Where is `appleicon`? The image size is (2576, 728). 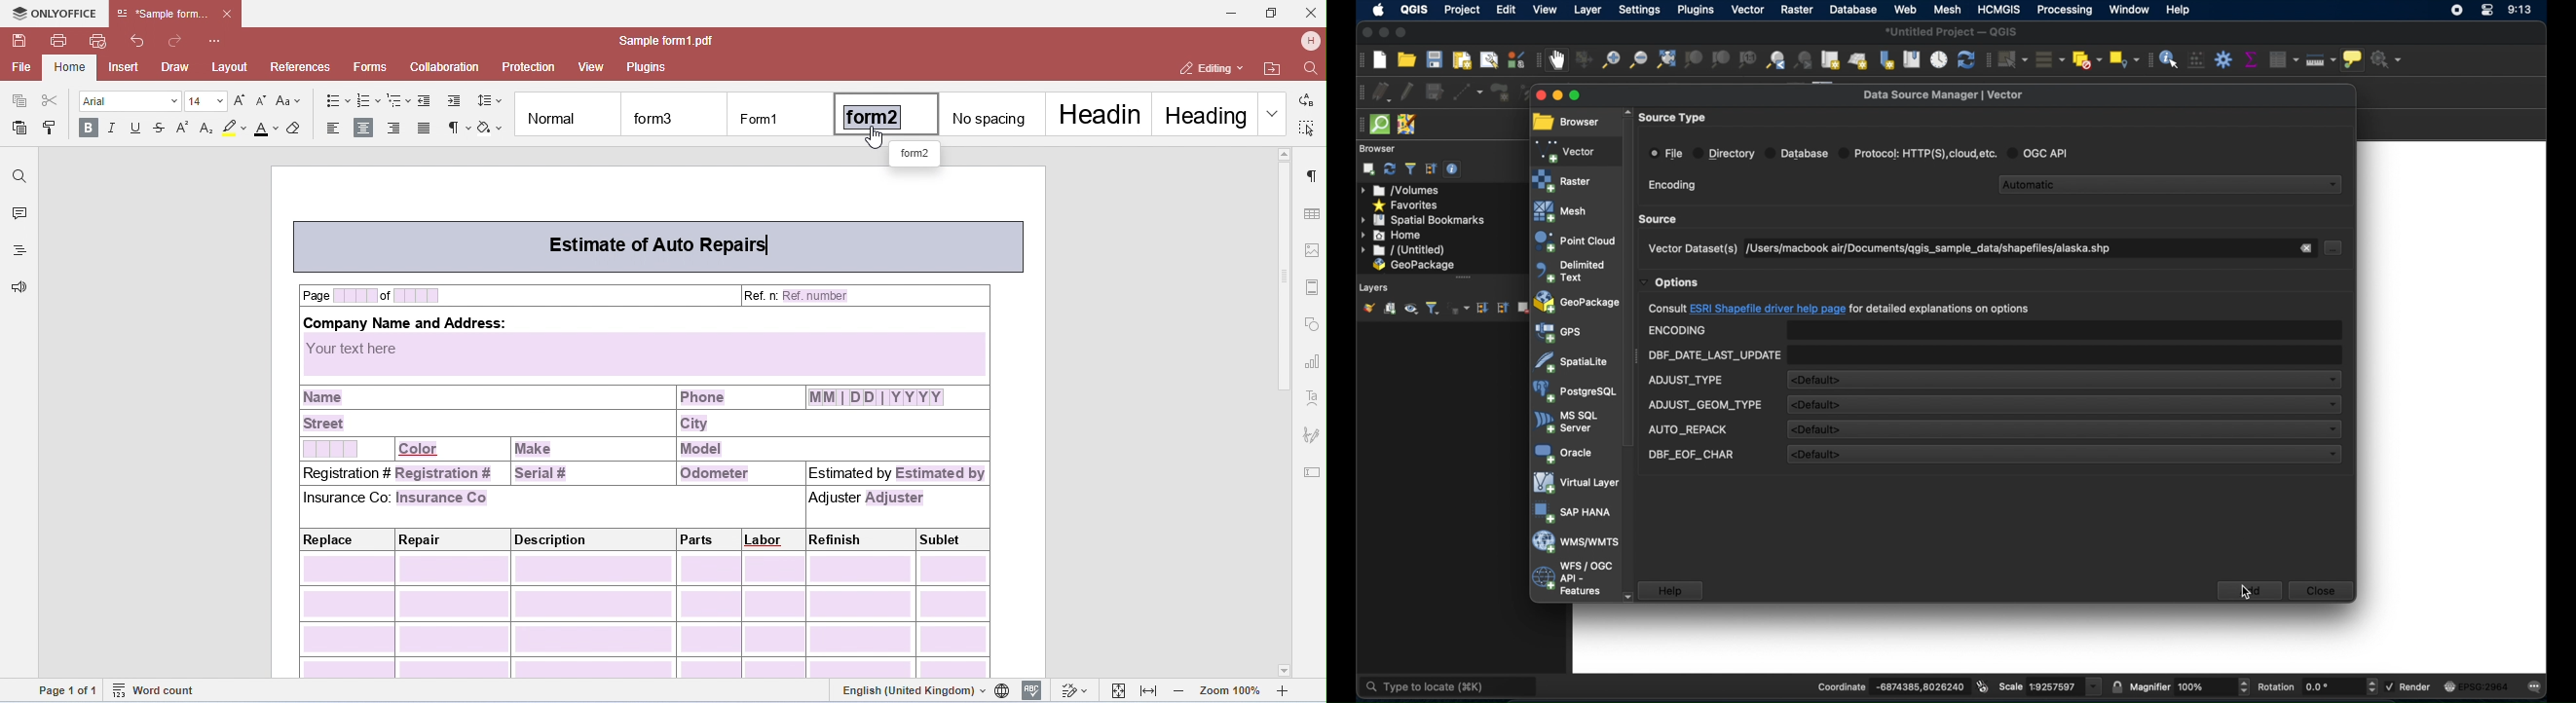
appleicon is located at coordinates (1379, 10).